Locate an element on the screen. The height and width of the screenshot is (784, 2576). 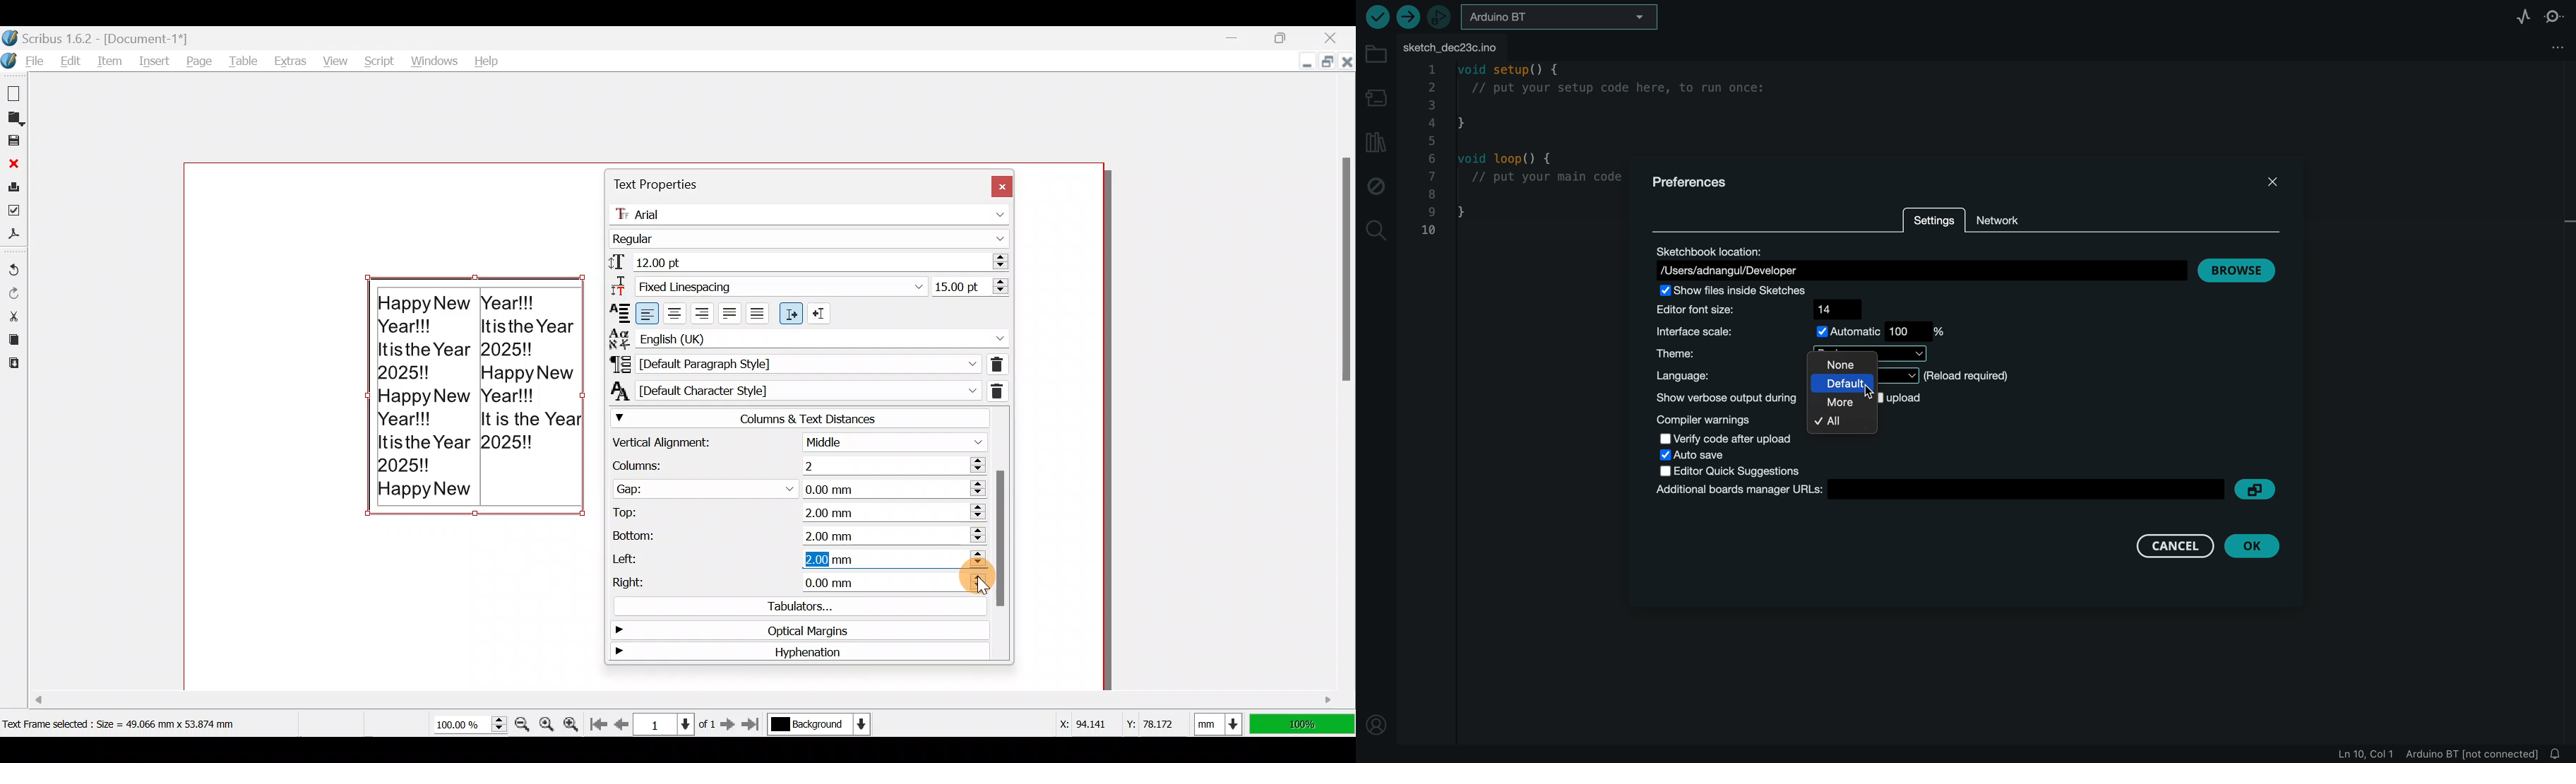
Open is located at coordinates (16, 118).